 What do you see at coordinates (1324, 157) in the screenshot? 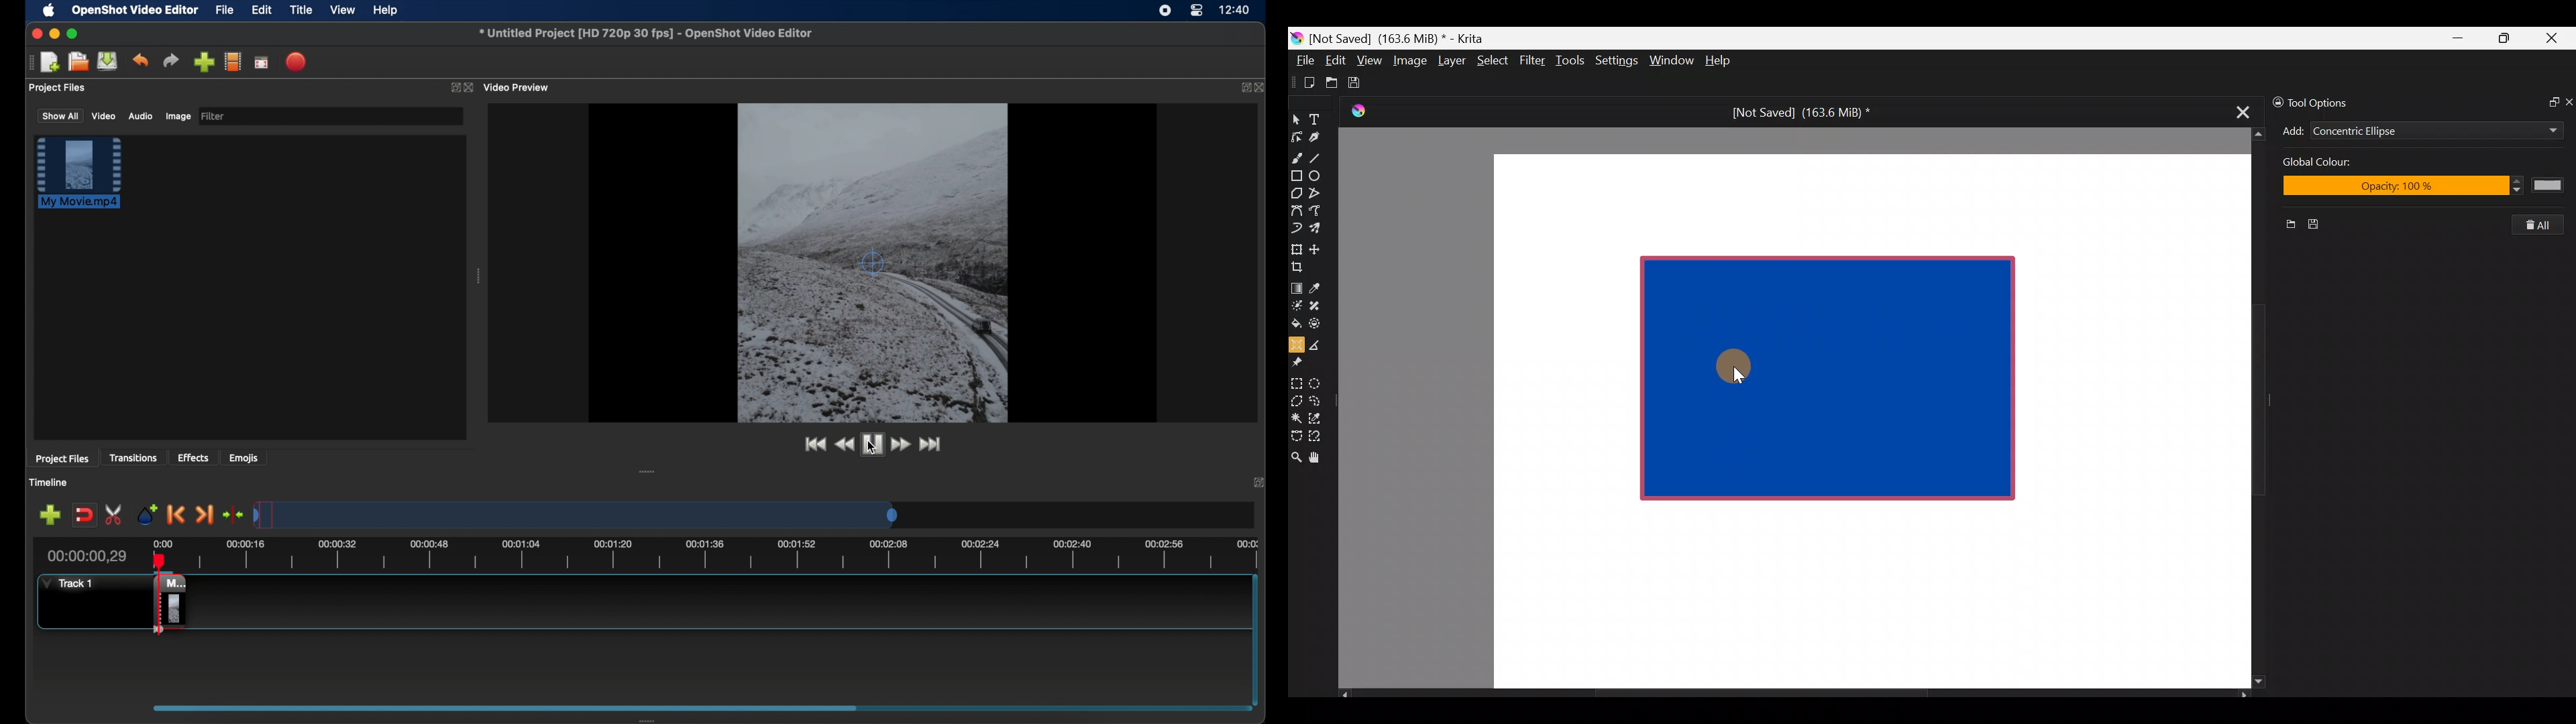
I see `Line tool` at bounding box center [1324, 157].